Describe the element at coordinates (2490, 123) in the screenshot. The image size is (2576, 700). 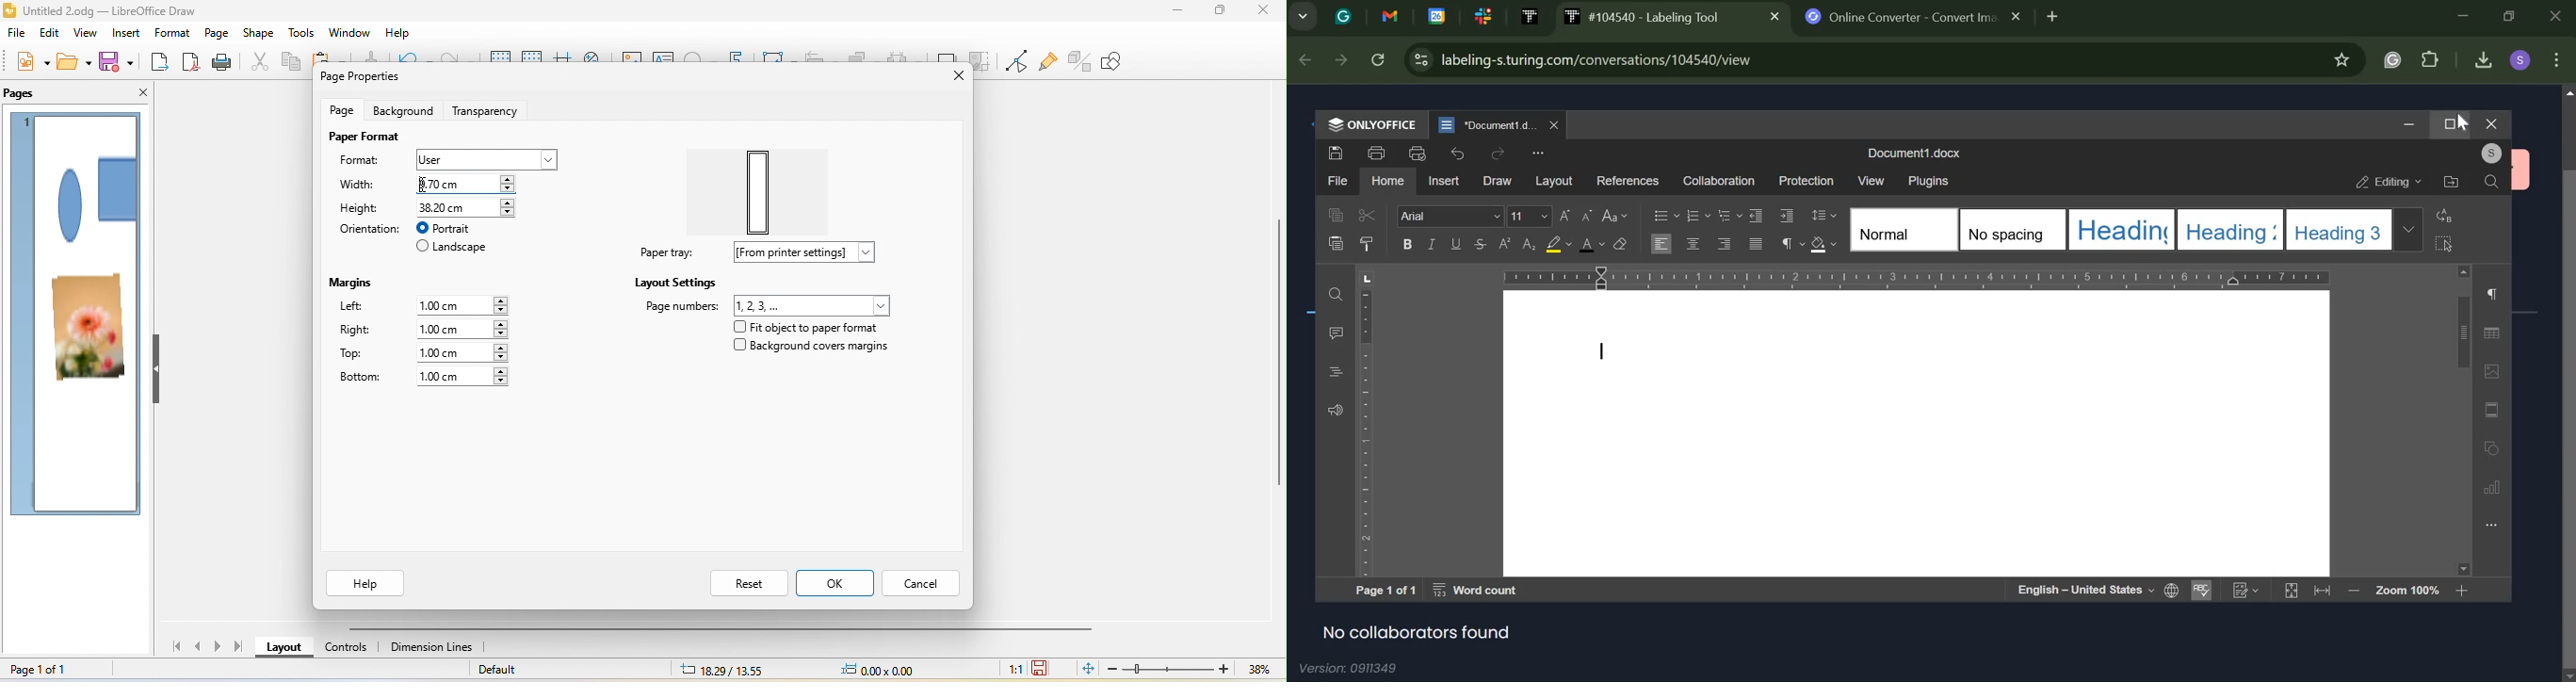
I see `exit` at that location.